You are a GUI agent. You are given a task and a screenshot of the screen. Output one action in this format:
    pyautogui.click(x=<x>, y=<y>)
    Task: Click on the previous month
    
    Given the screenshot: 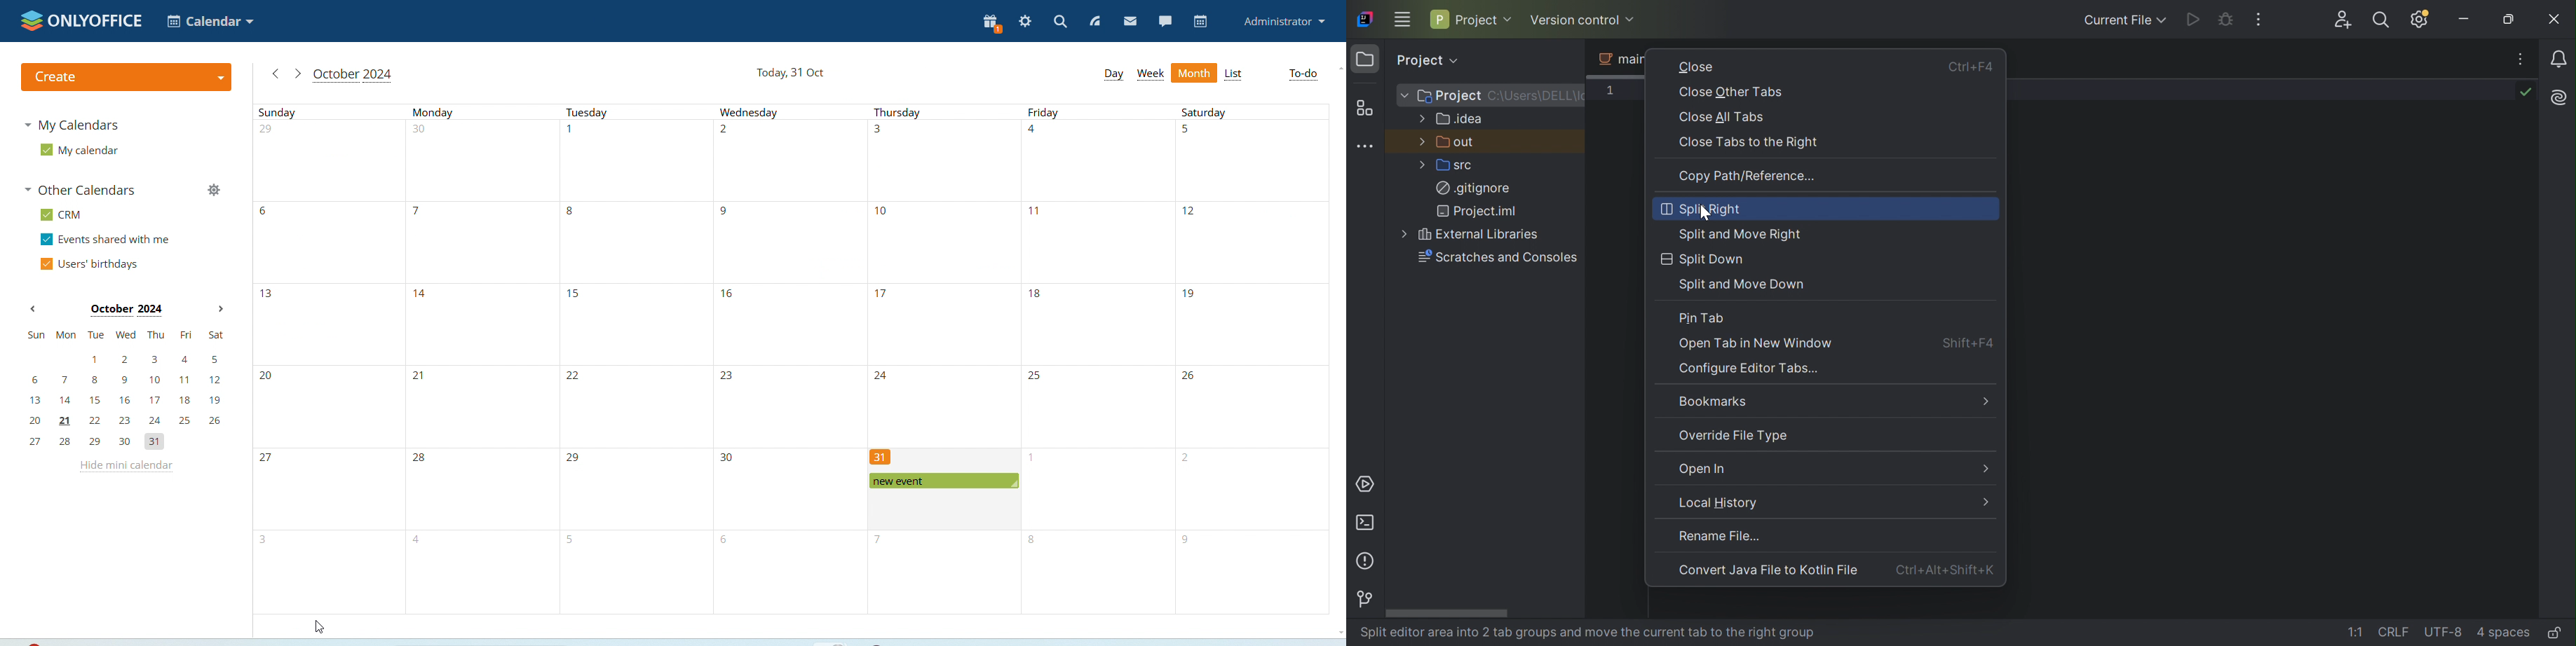 What is the action you would take?
    pyautogui.click(x=33, y=309)
    